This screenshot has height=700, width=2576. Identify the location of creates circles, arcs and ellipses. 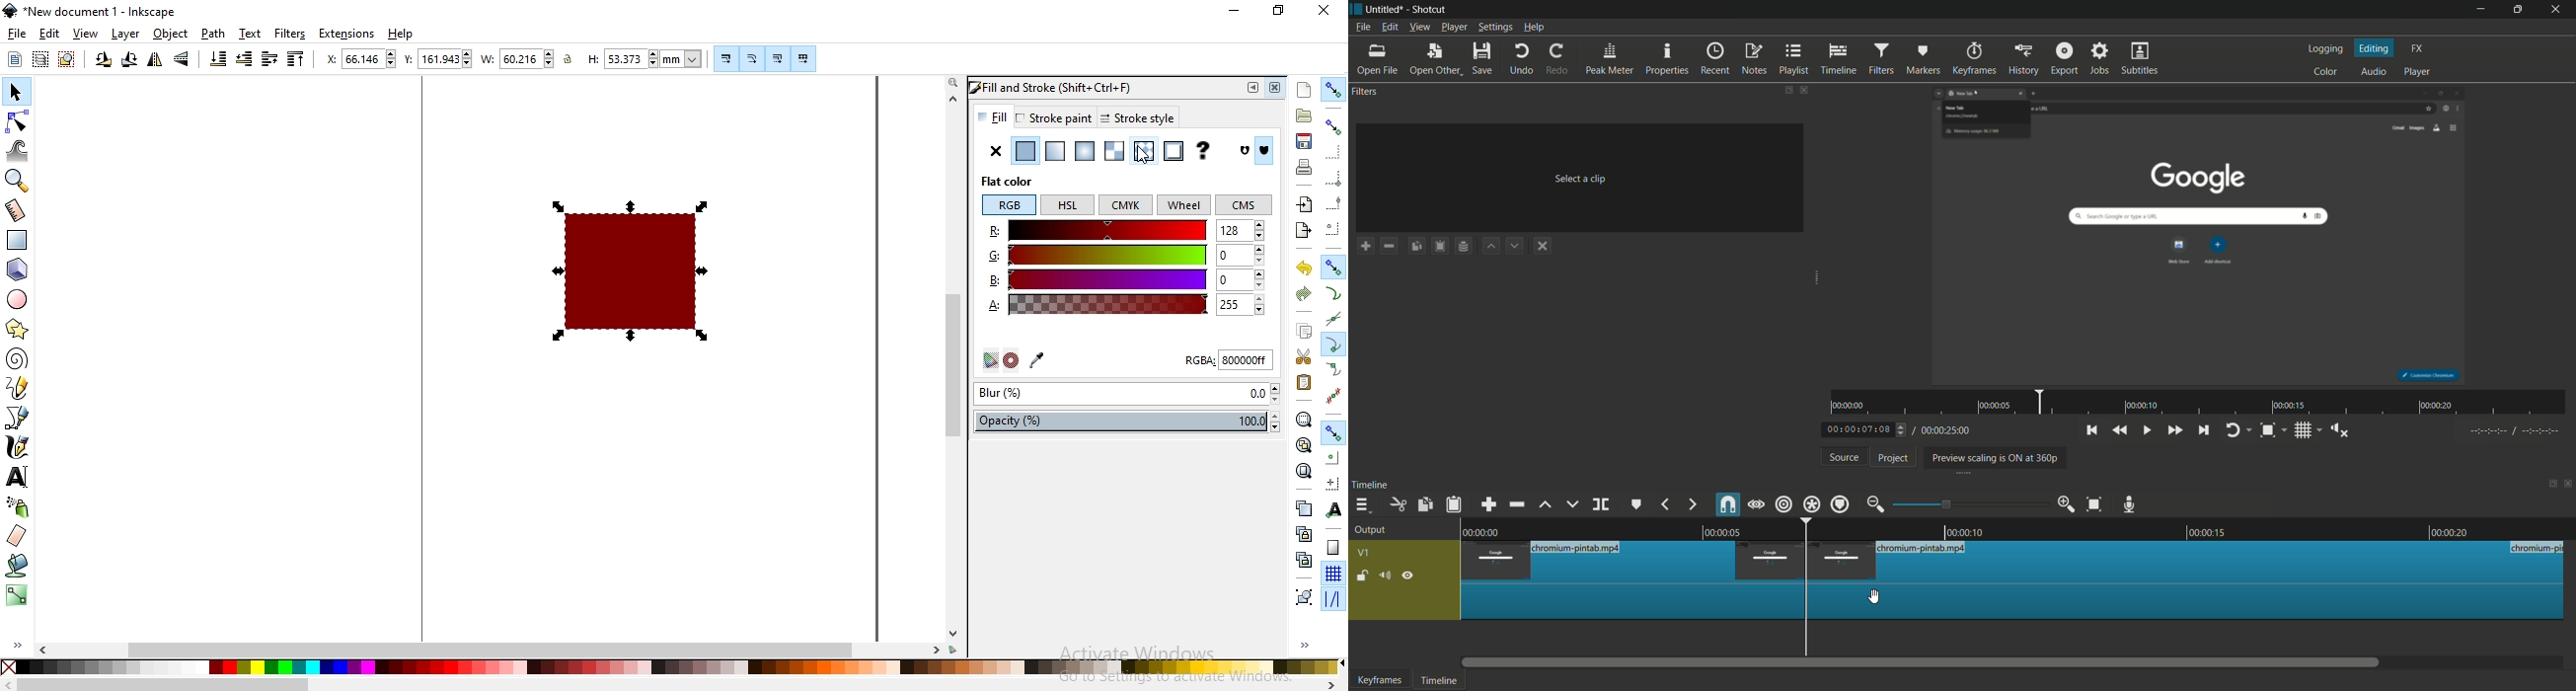
(21, 300).